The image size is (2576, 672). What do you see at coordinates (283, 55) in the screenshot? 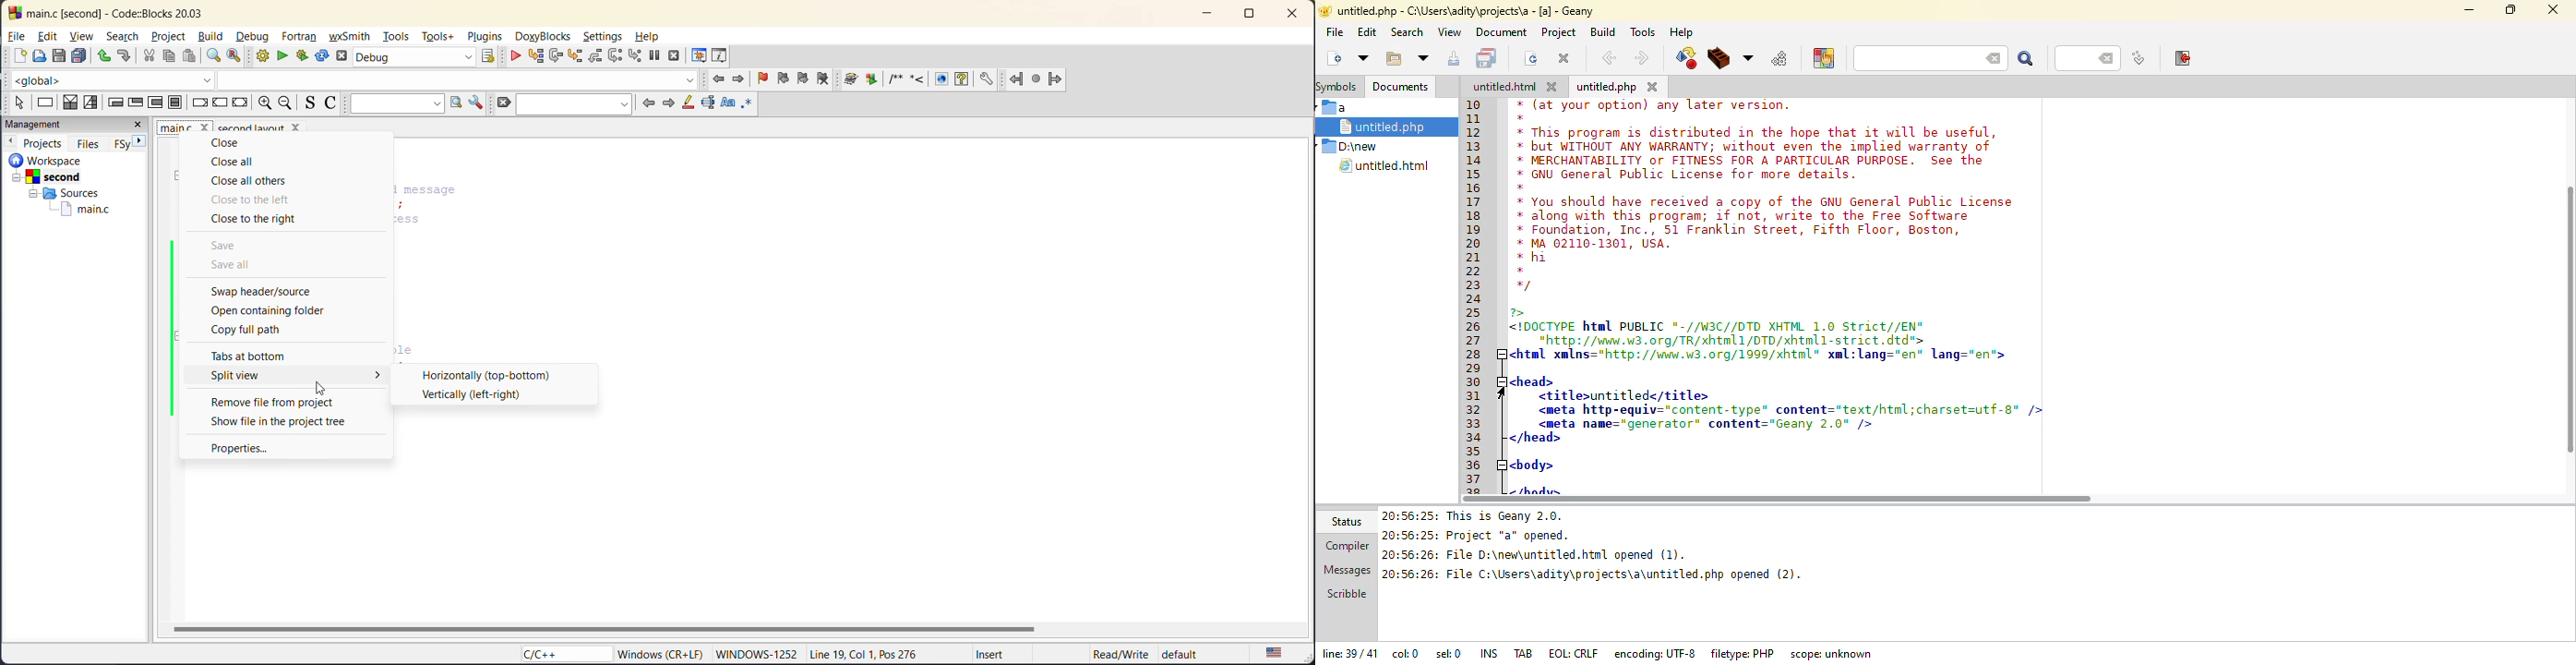
I see `run` at bounding box center [283, 55].